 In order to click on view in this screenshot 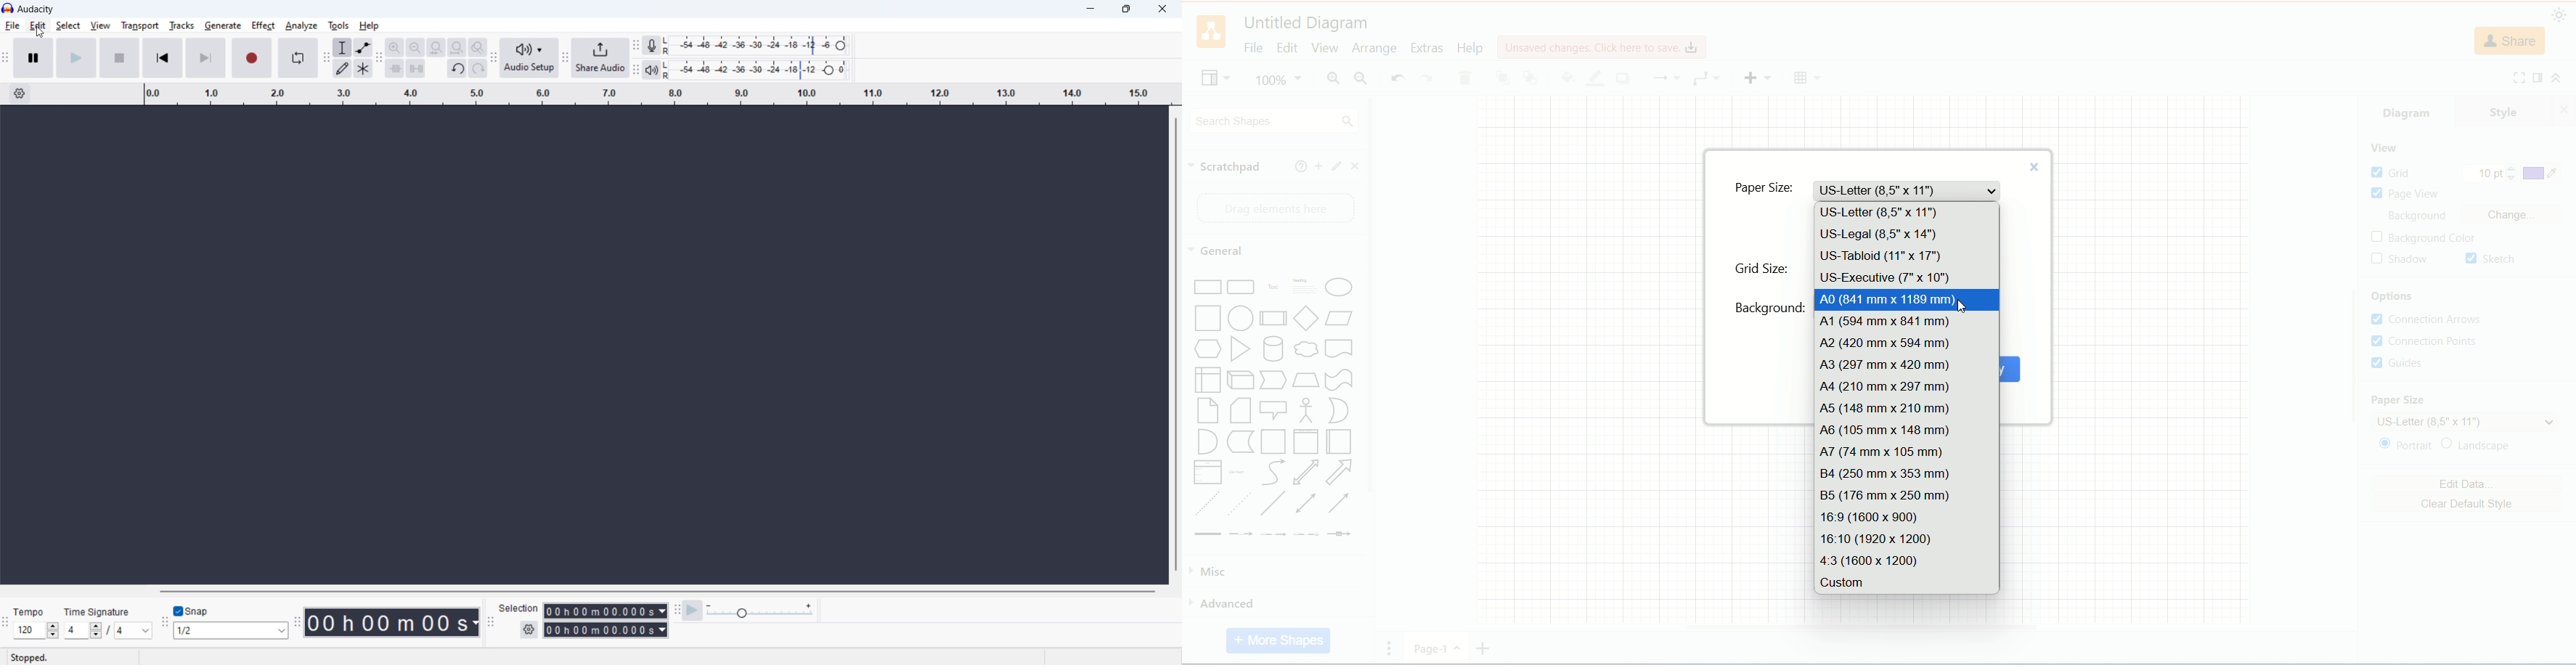, I will do `click(100, 25)`.